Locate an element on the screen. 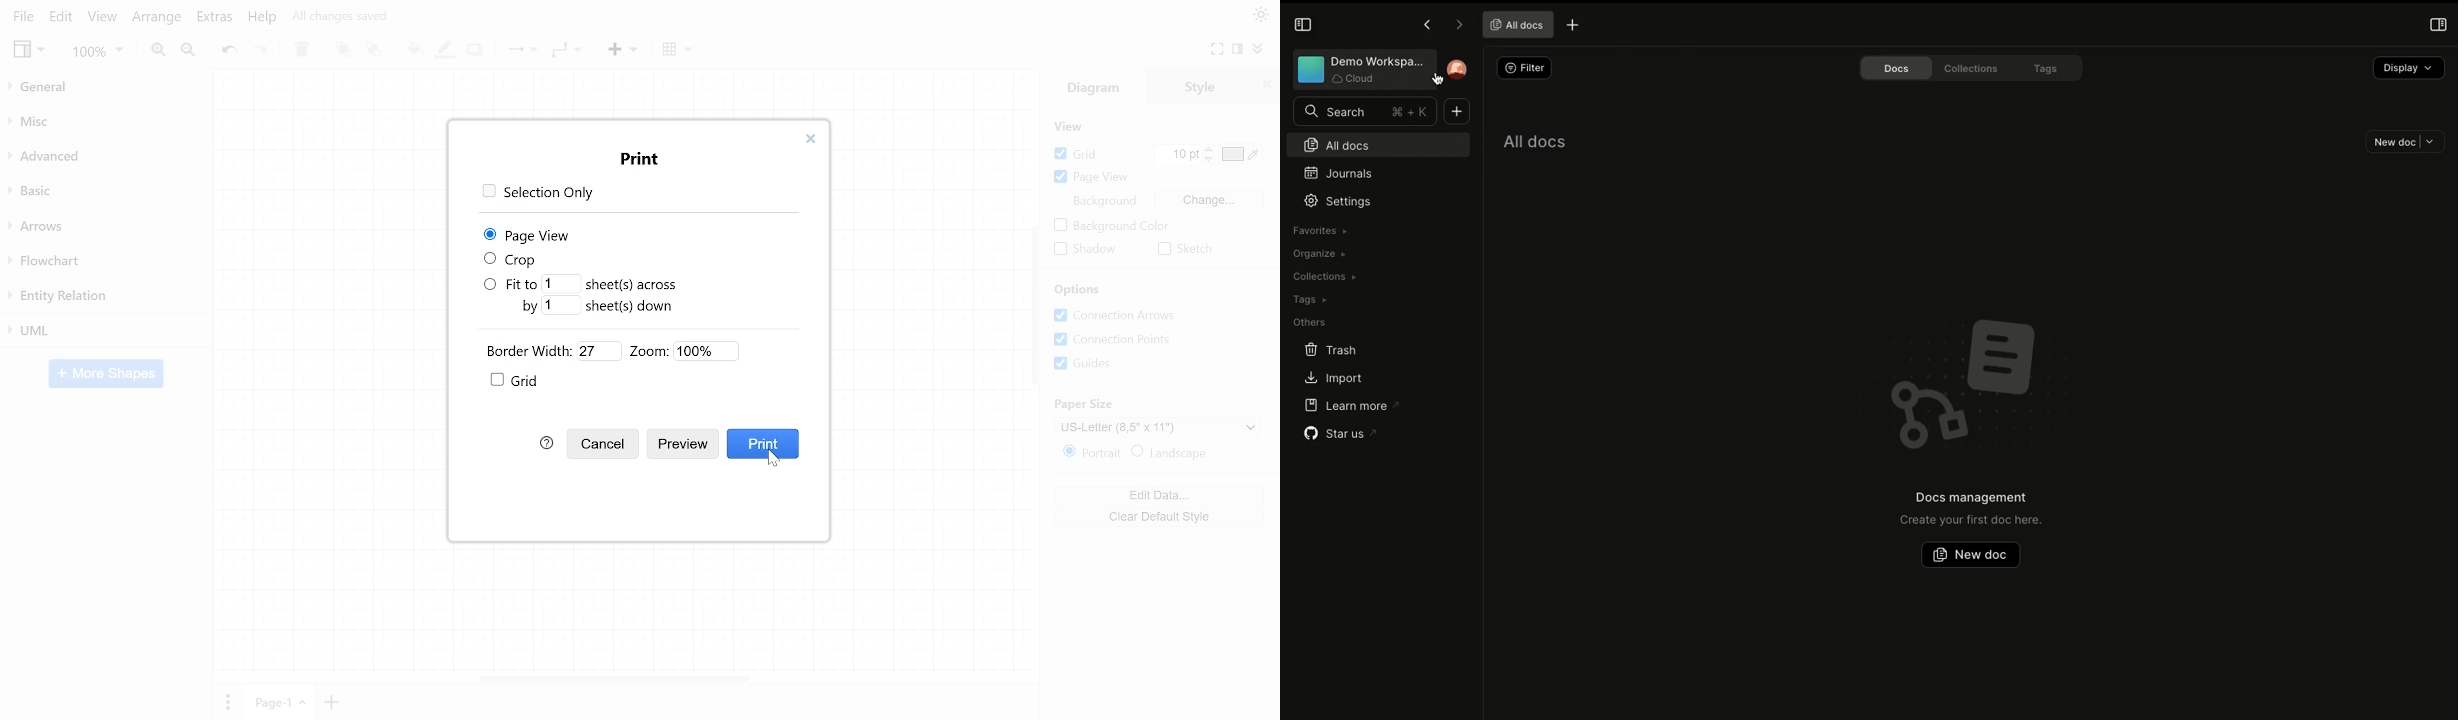 This screenshot has width=2464, height=728. Decrease grid pt is located at coordinates (1210, 159).